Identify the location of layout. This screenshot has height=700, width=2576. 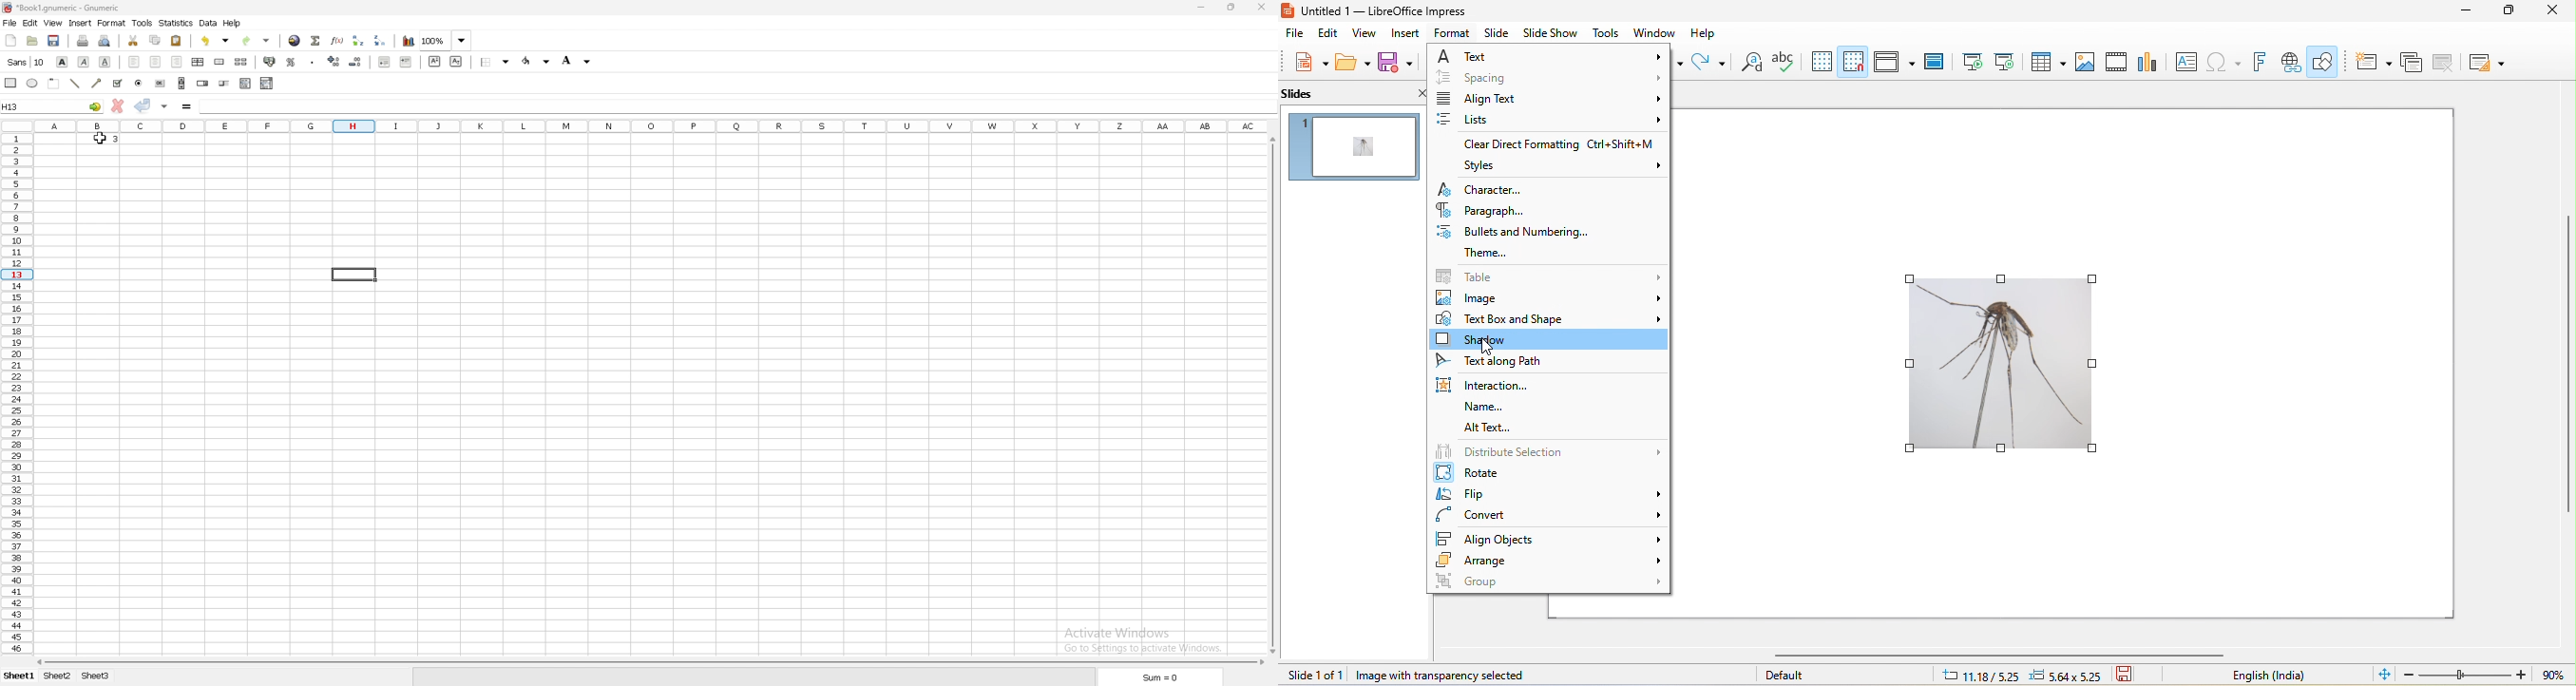
(2485, 64).